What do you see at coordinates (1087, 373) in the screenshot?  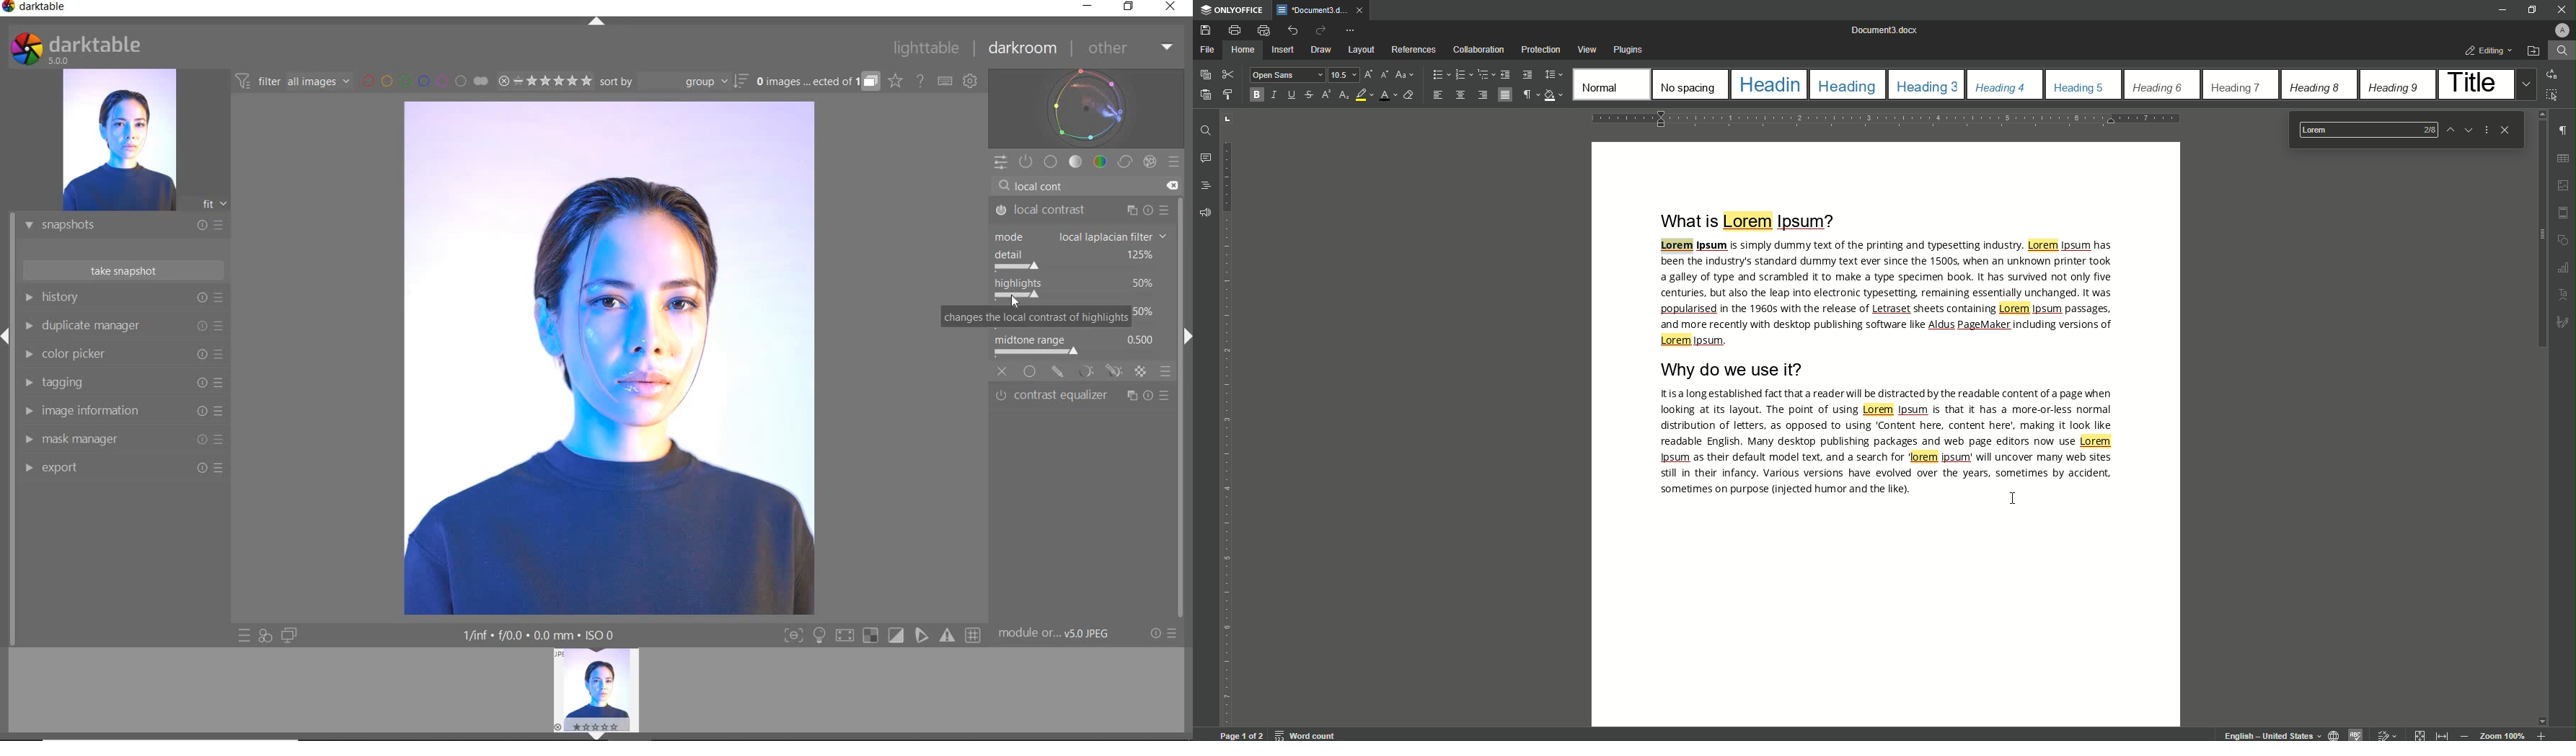 I see `MASK OPTION` at bounding box center [1087, 373].